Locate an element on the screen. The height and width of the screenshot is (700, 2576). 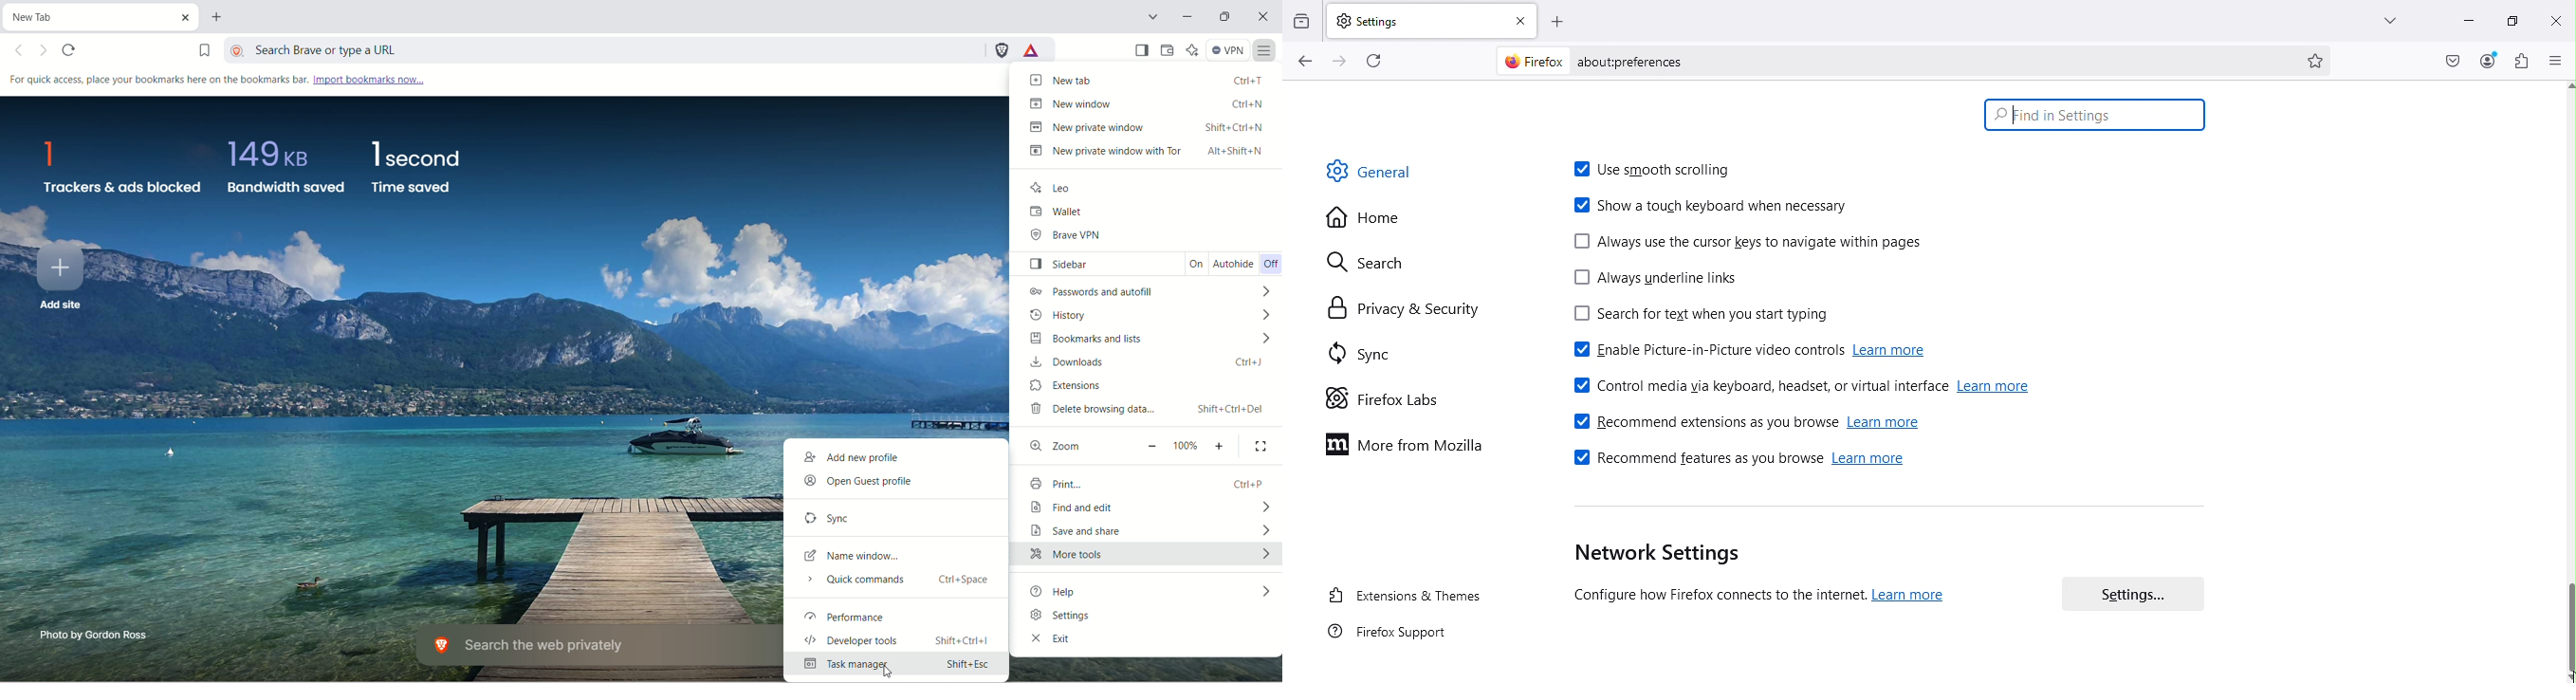
learn more is located at coordinates (1911, 595).